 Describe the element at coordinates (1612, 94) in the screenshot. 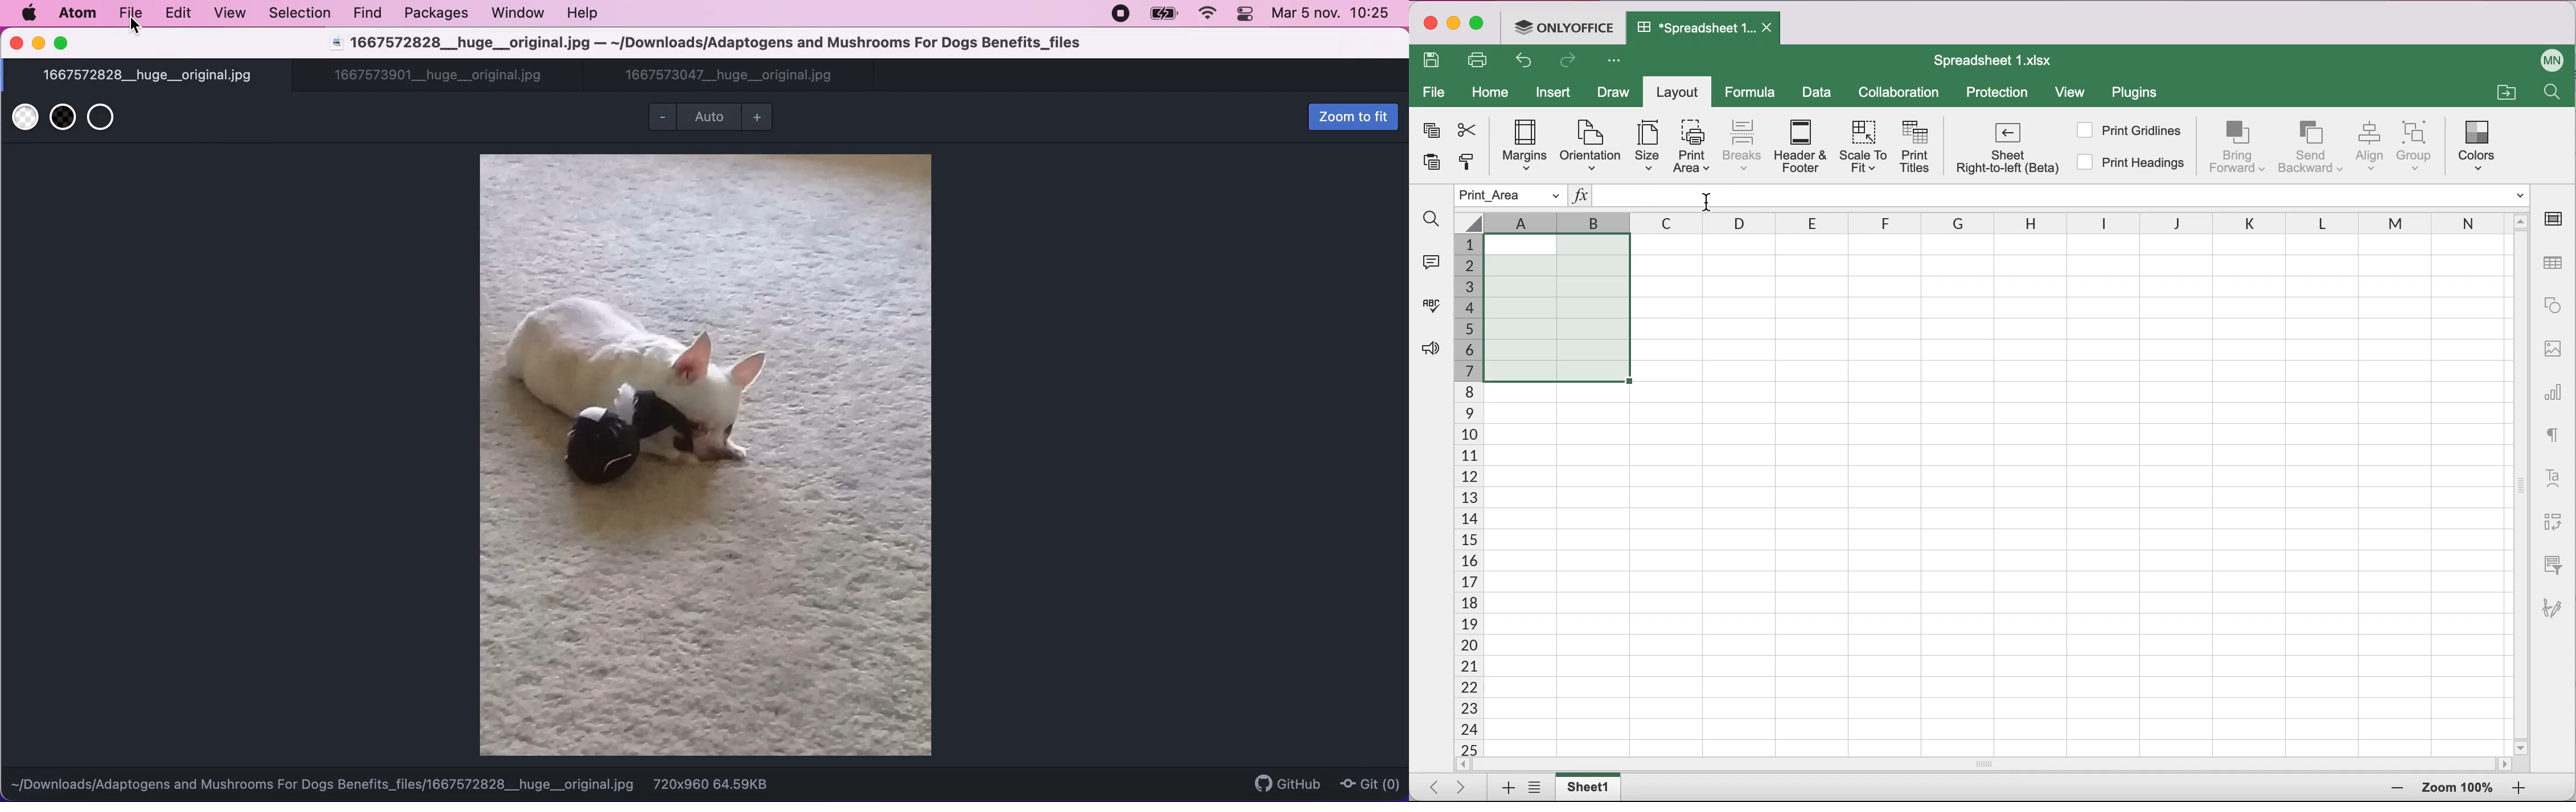

I see `draw` at that location.